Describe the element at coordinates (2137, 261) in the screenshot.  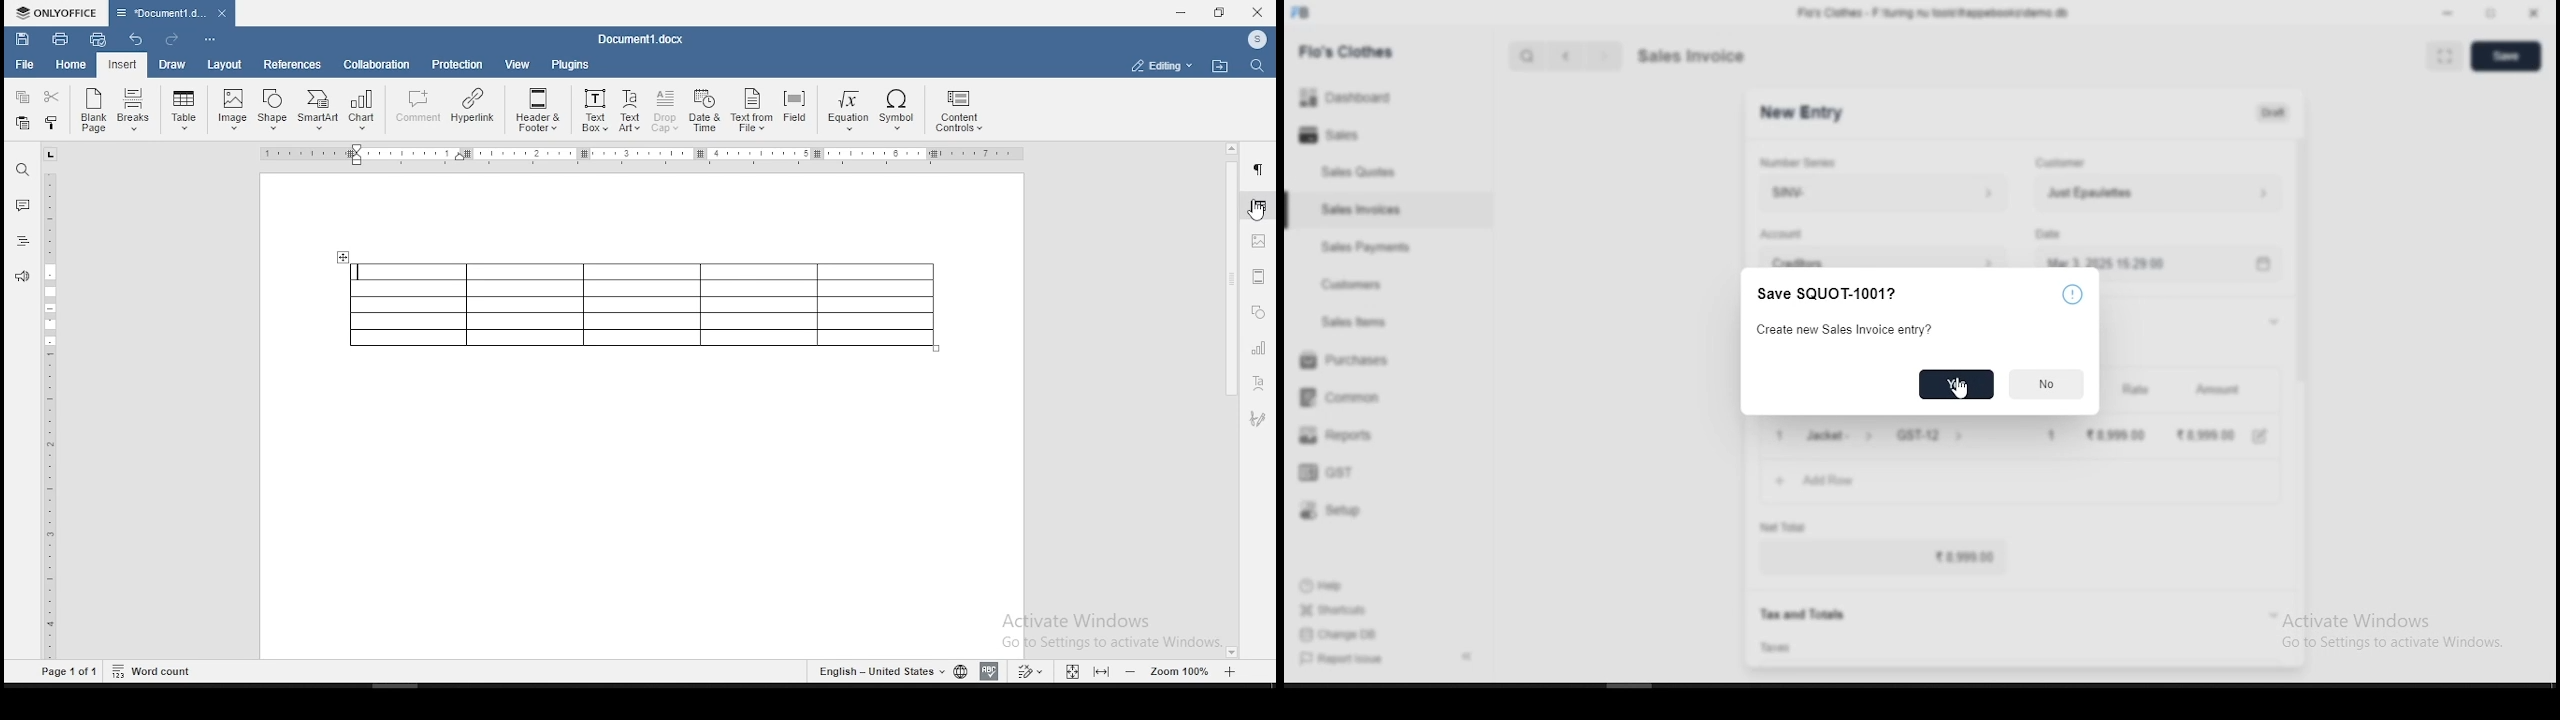
I see `Mar 3, 2025 1529.00 ` at that location.